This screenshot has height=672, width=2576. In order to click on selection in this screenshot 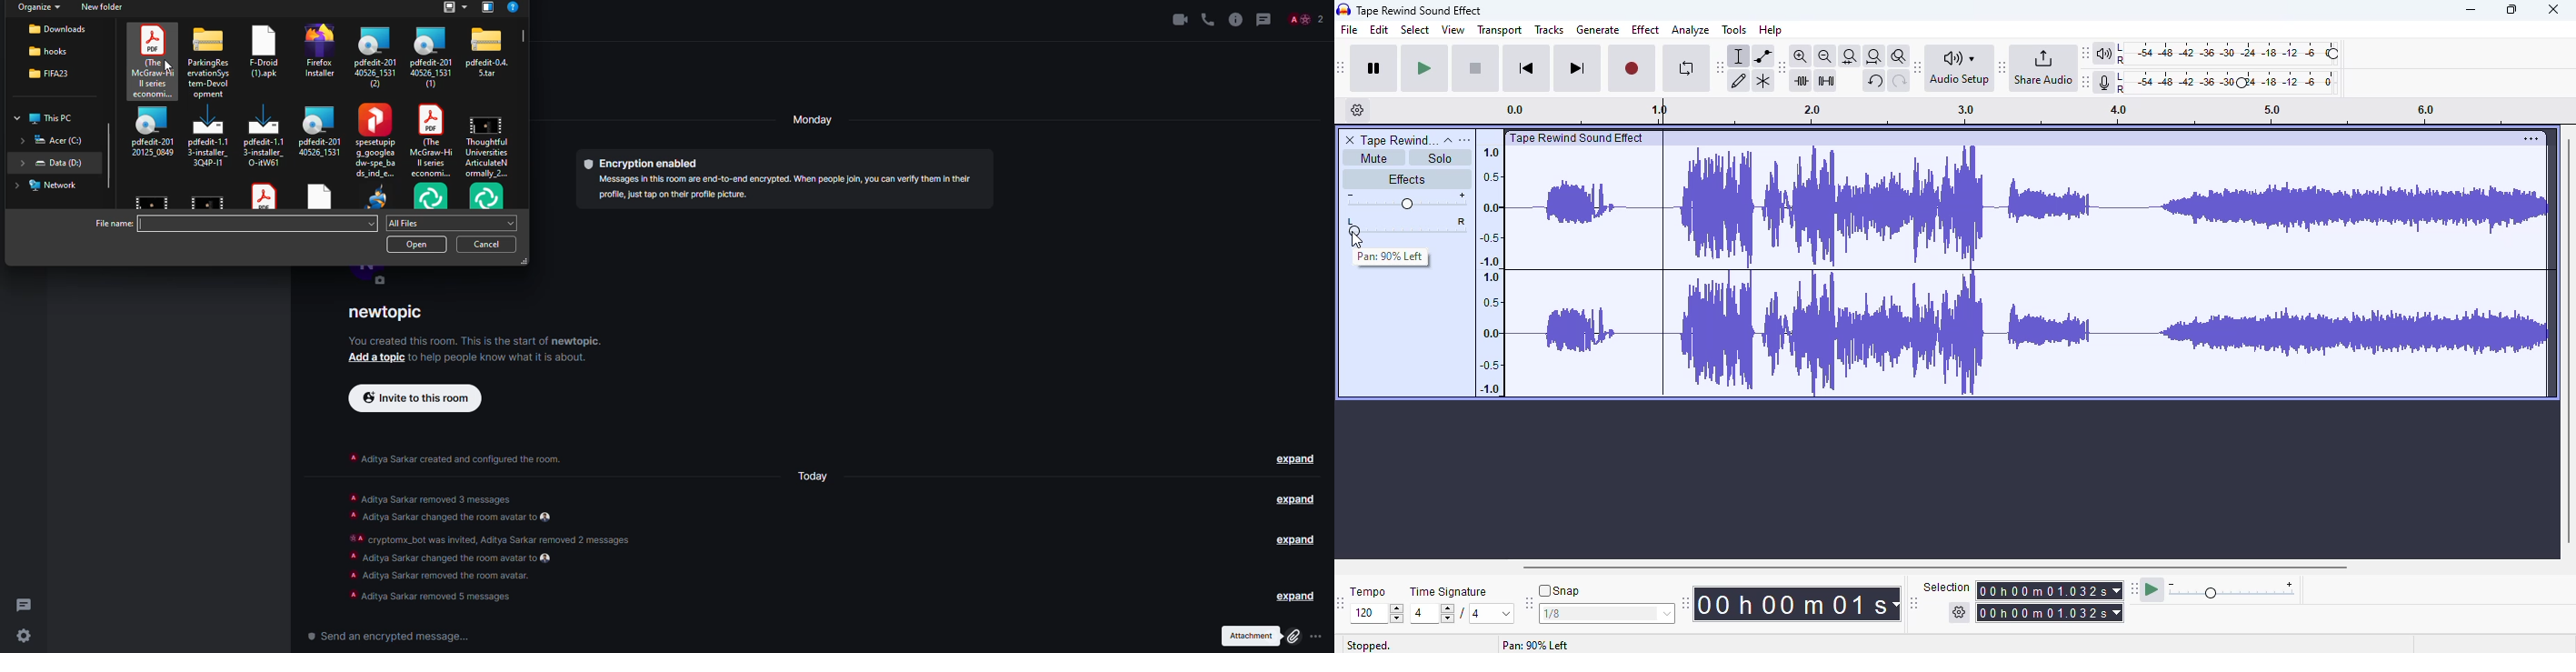, I will do `click(2024, 600)`.